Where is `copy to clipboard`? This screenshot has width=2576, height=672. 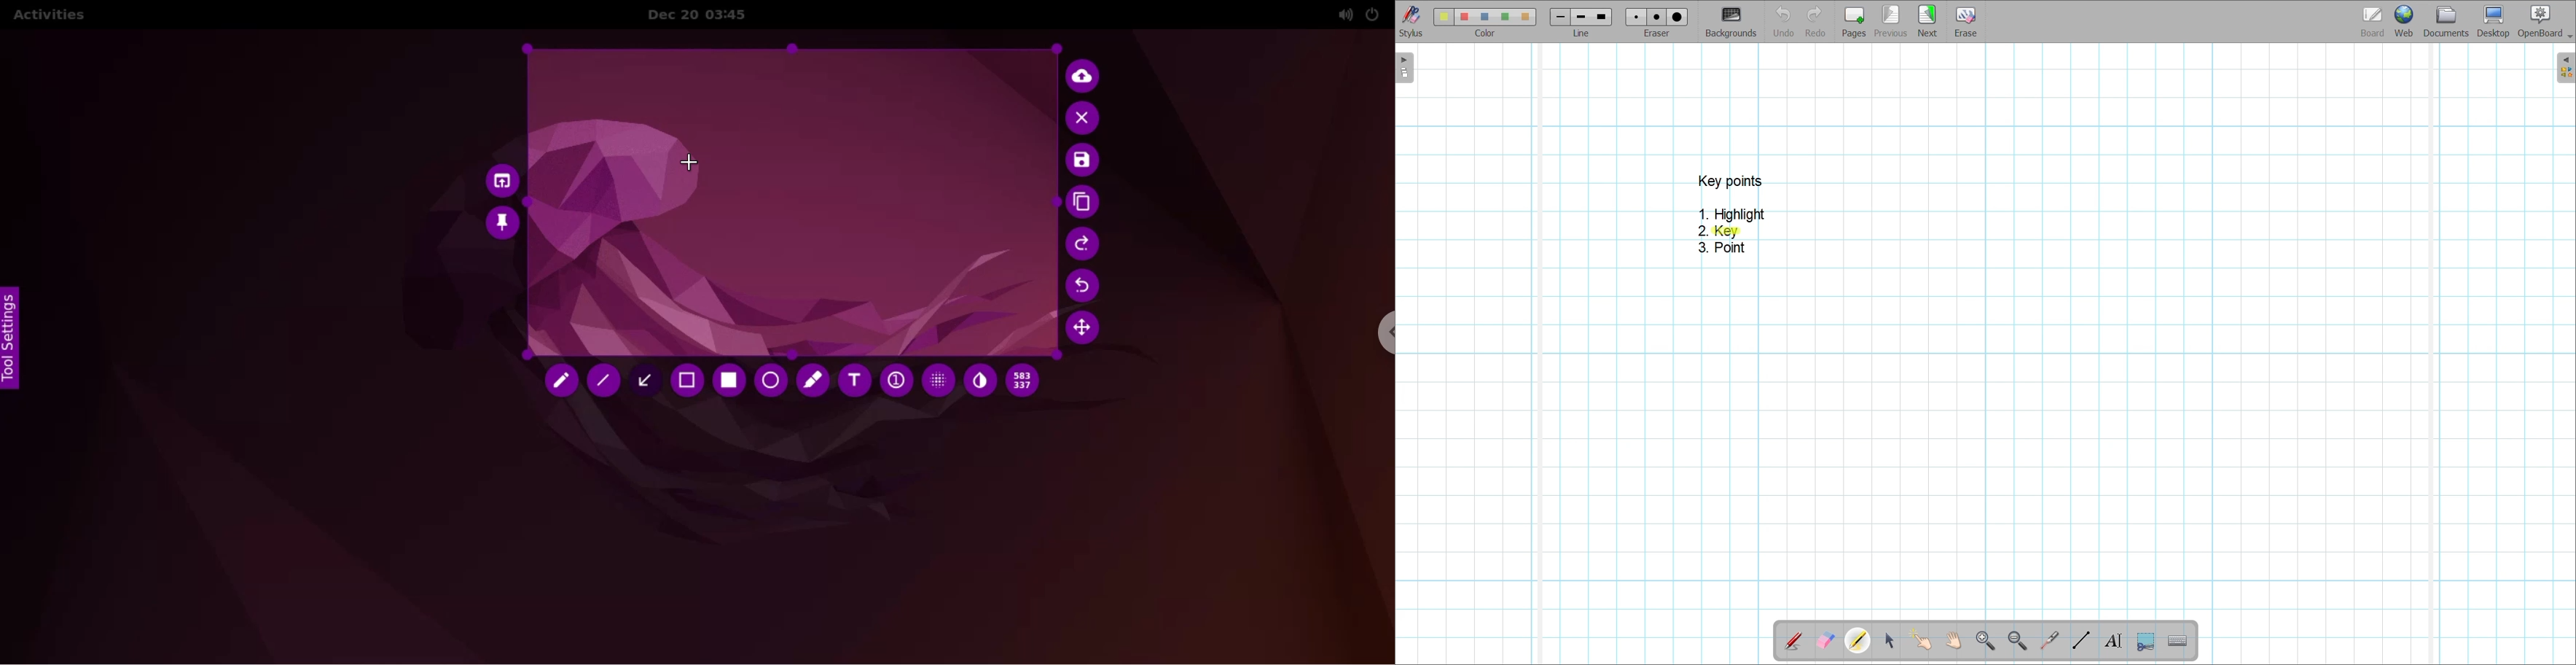 copy to clipboard is located at coordinates (1085, 203).